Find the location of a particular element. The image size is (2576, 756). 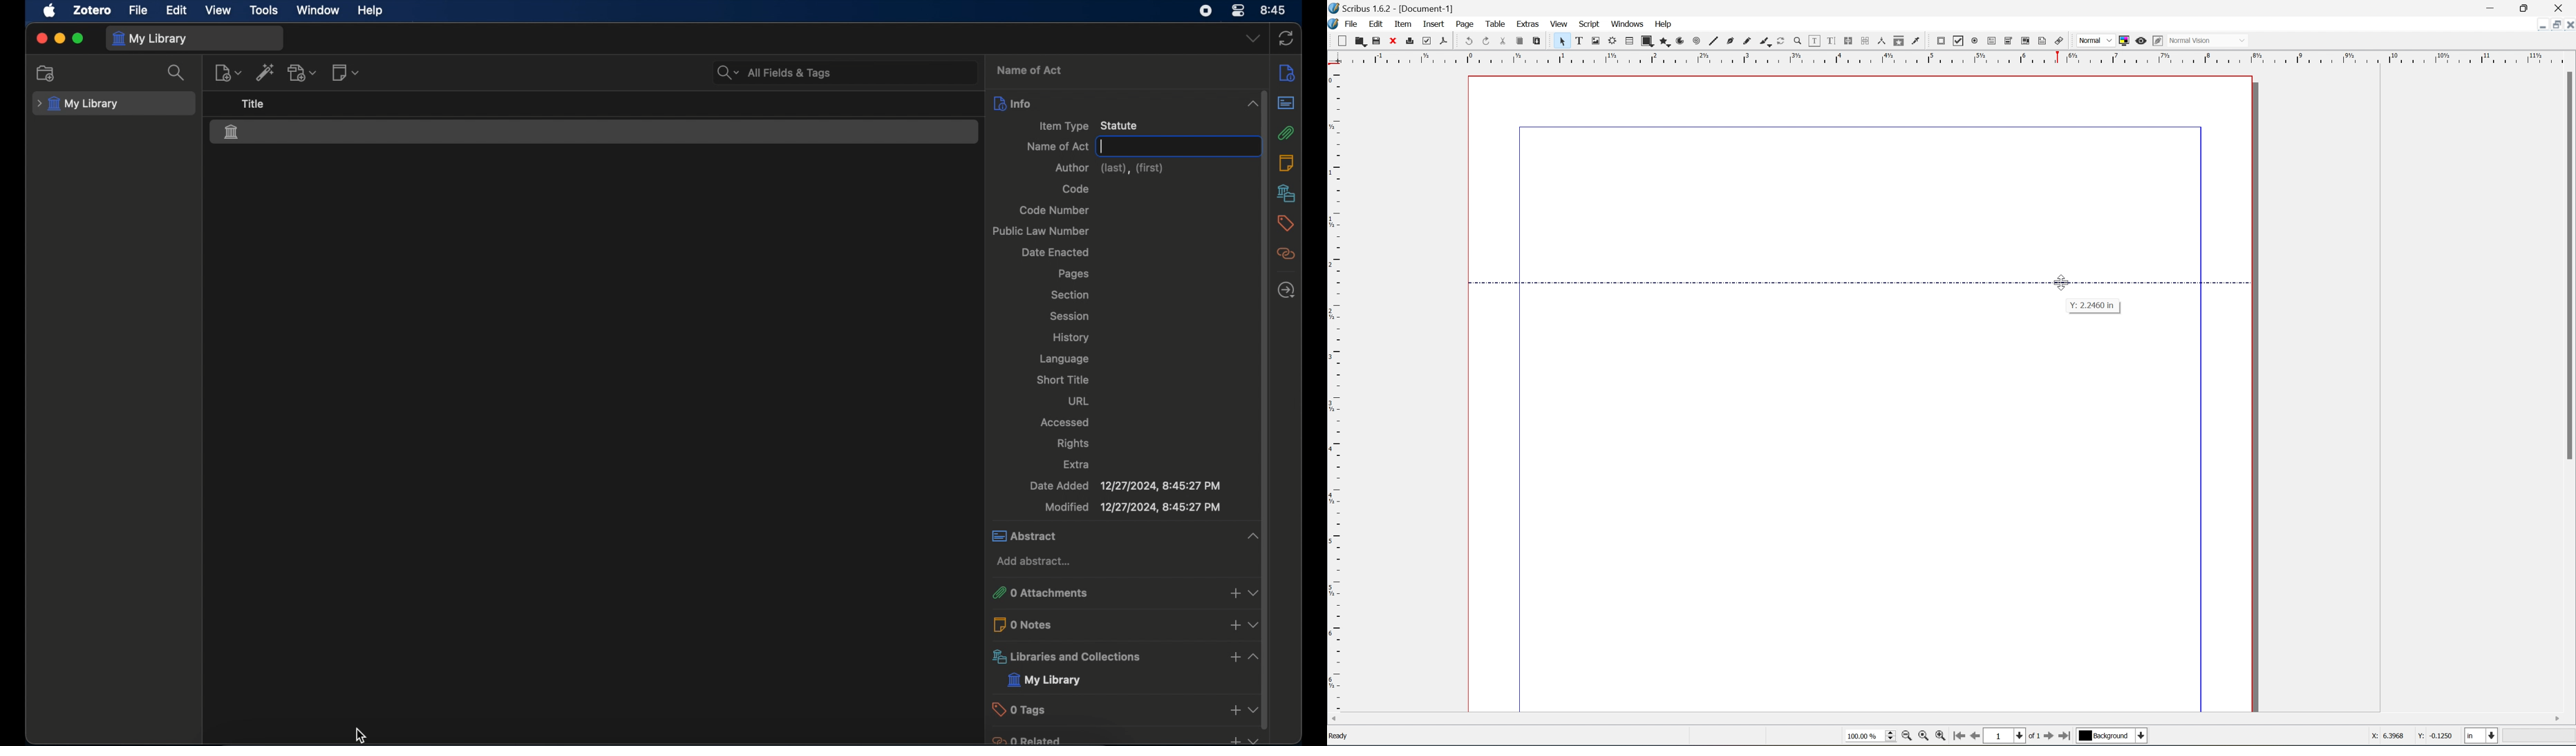

rights is located at coordinates (1073, 444).